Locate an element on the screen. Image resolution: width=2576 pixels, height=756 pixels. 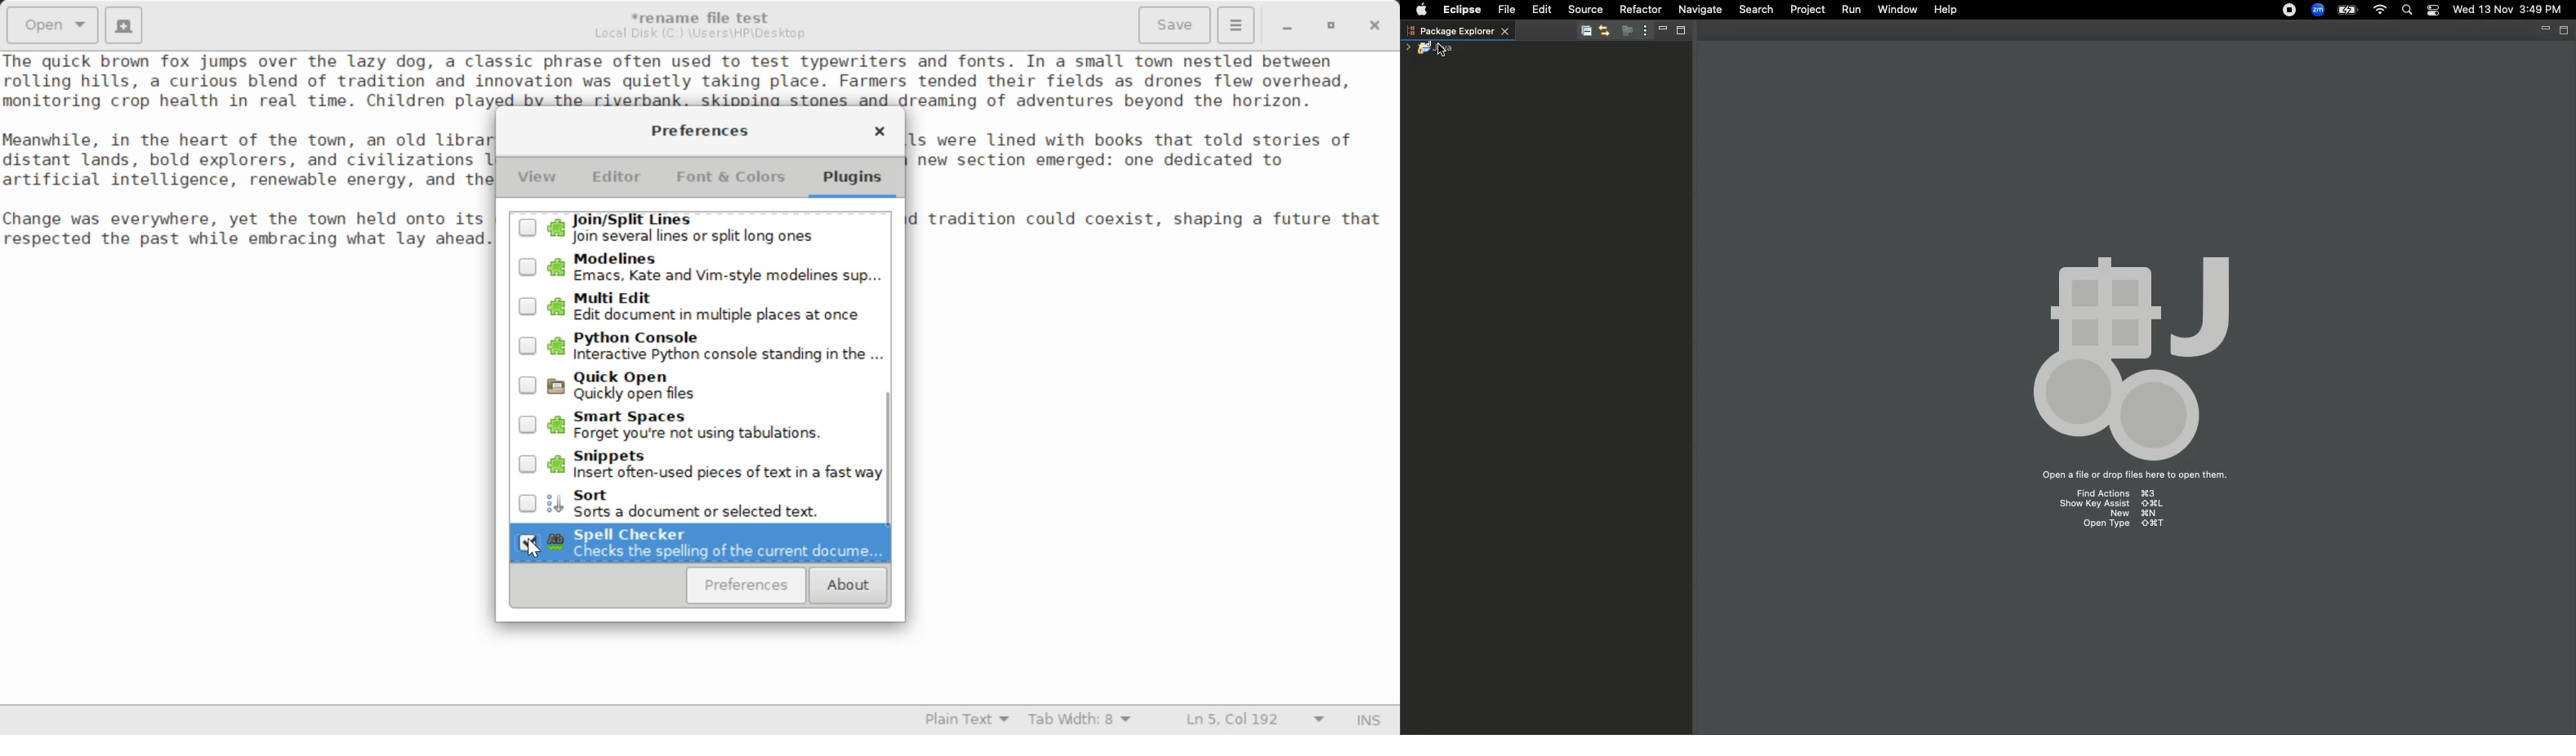
Zoom is located at coordinates (2319, 10).